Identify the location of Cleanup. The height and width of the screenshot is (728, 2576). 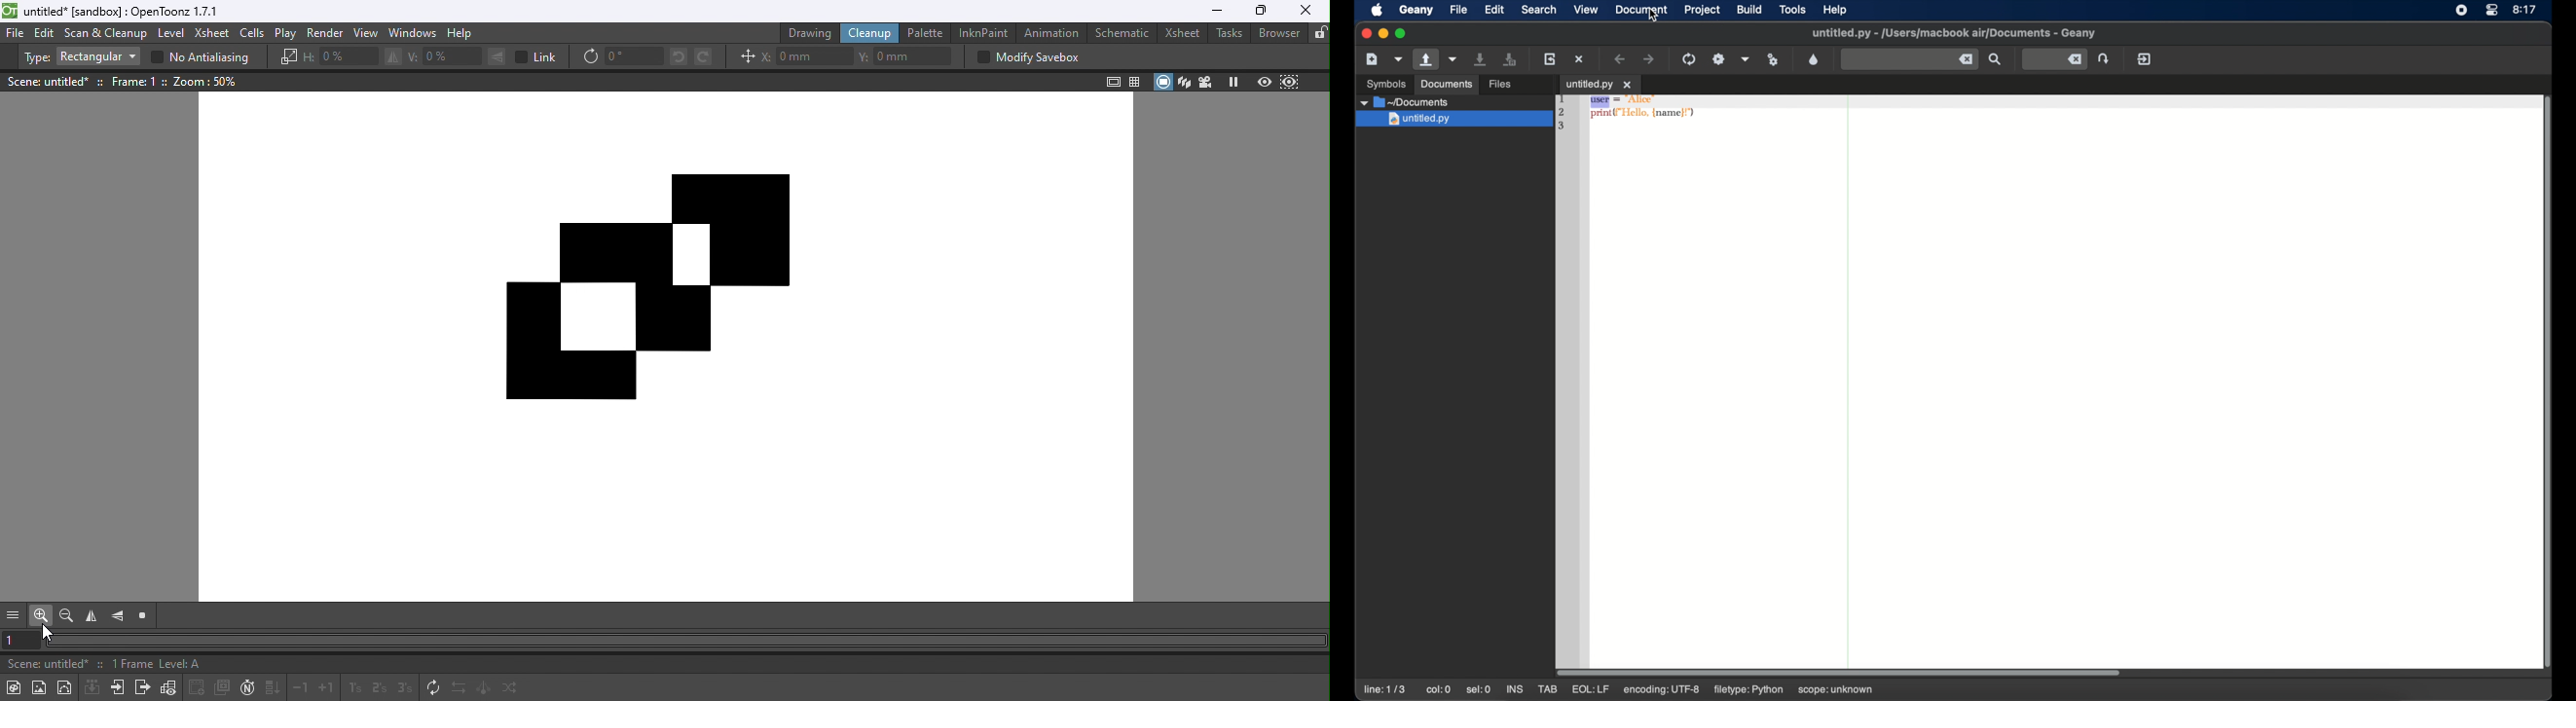
(867, 34).